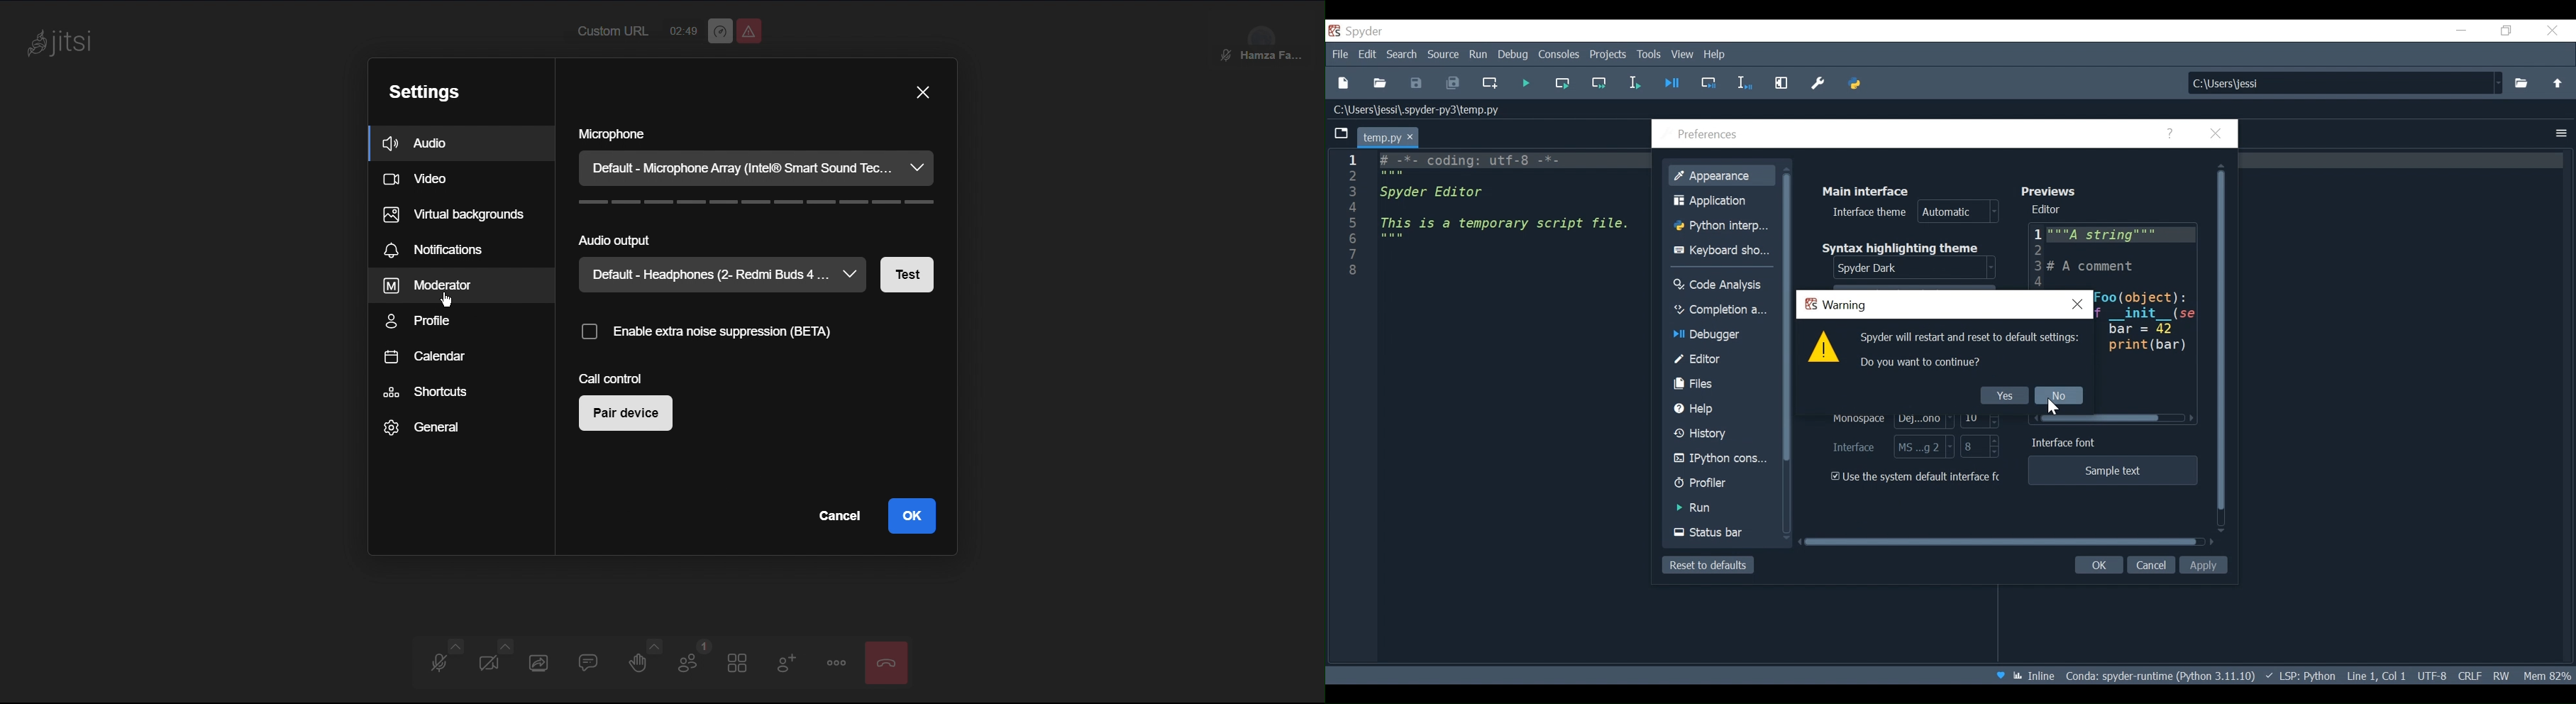  I want to click on Cursor Position, so click(2376, 675).